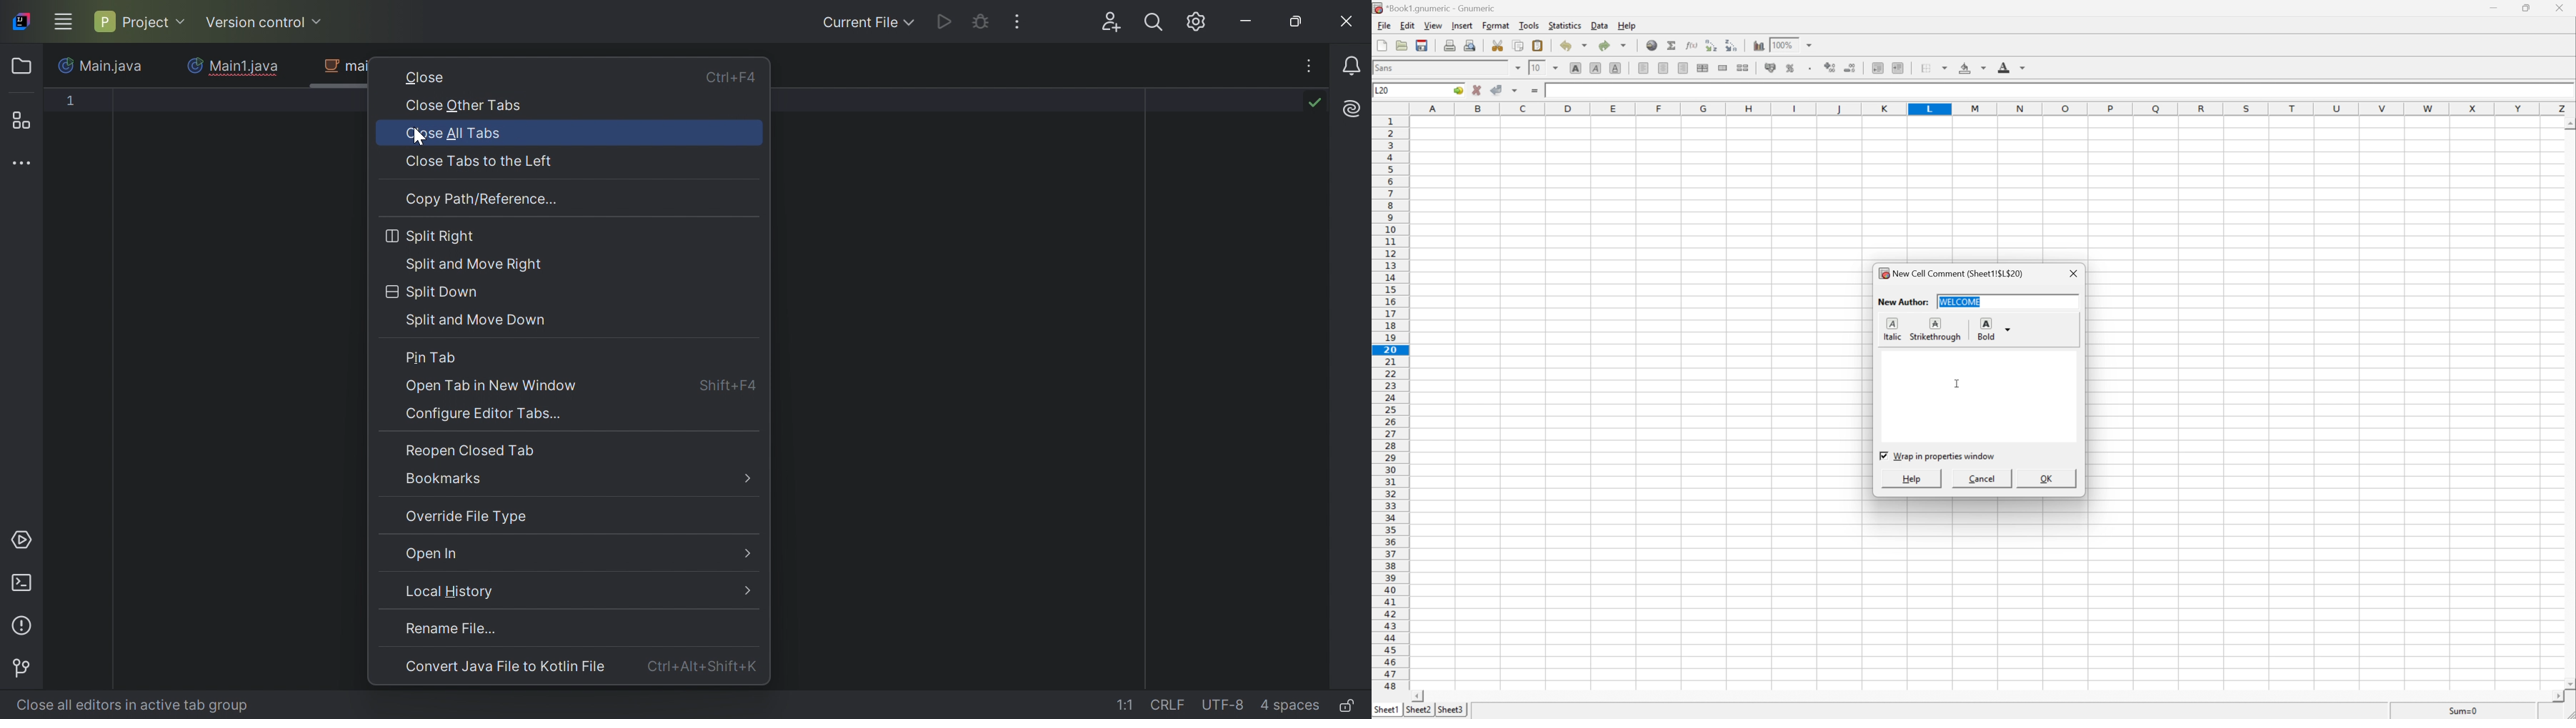 The image size is (2576, 728). Describe the element at coordinates (1295, 22) in the screenshot. I see `Restore down` at that location.